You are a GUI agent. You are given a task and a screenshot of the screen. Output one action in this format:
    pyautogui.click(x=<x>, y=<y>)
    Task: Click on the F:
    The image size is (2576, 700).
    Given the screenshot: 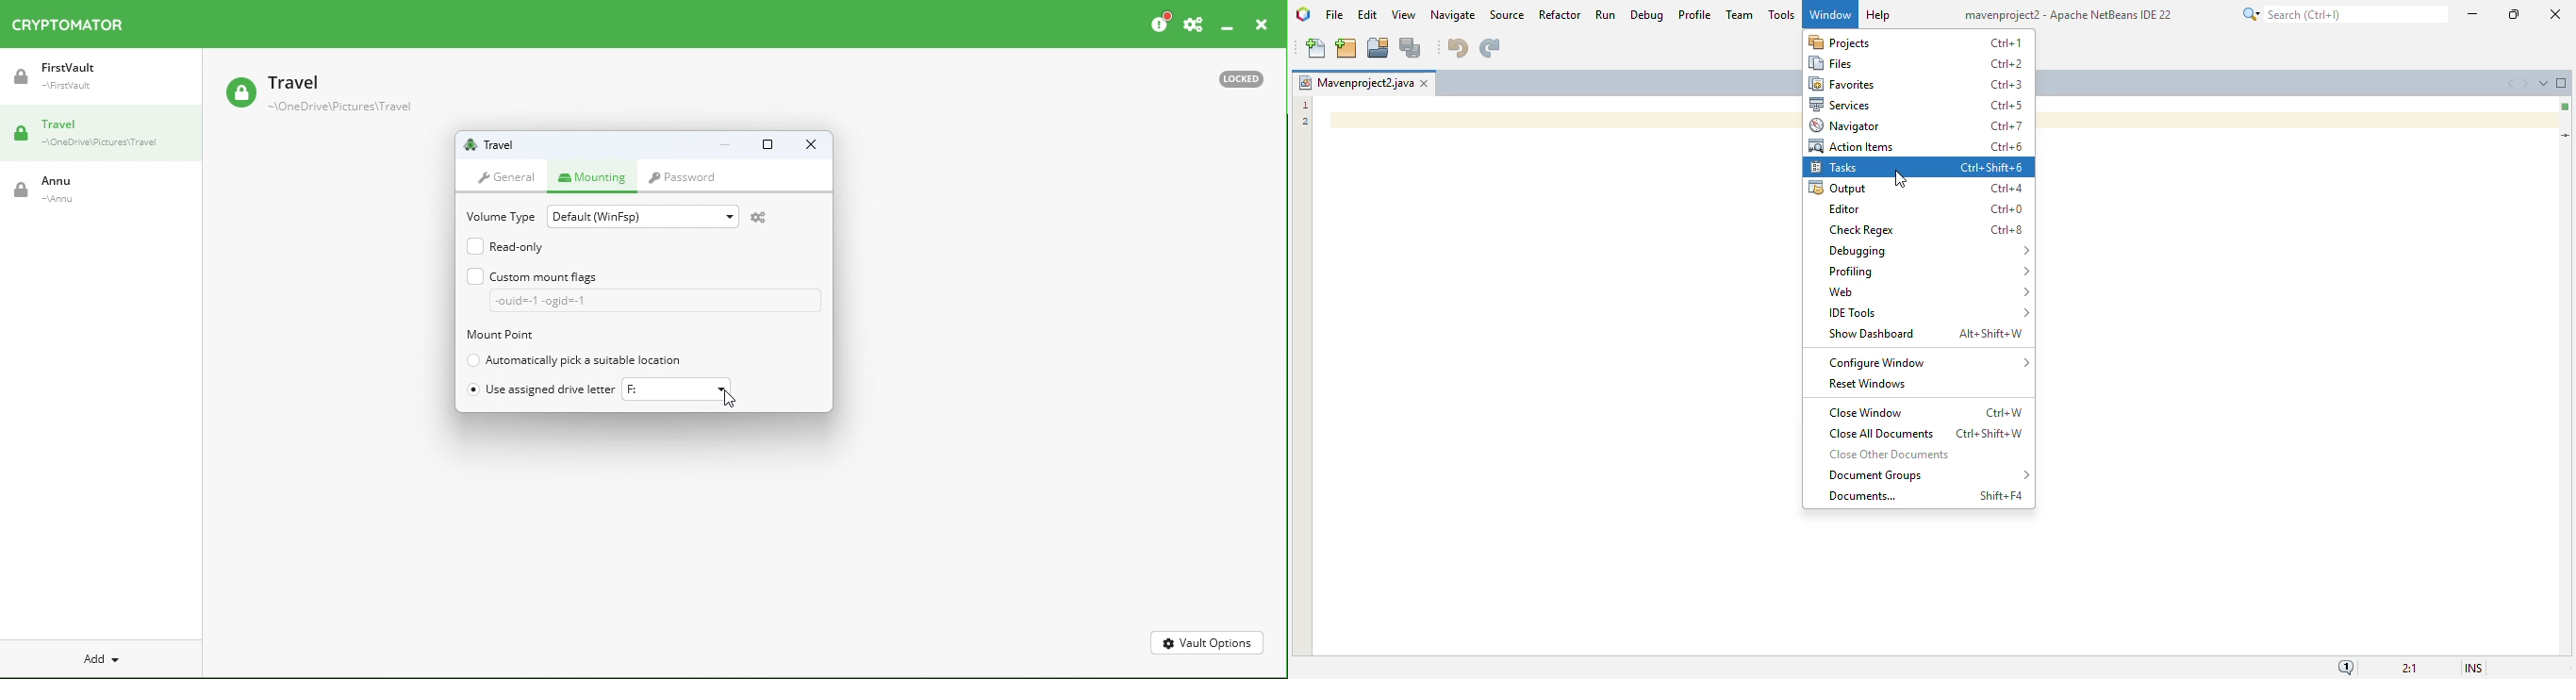 What is the action you would take?
    pyautogui.click(x=676, y=389)
    